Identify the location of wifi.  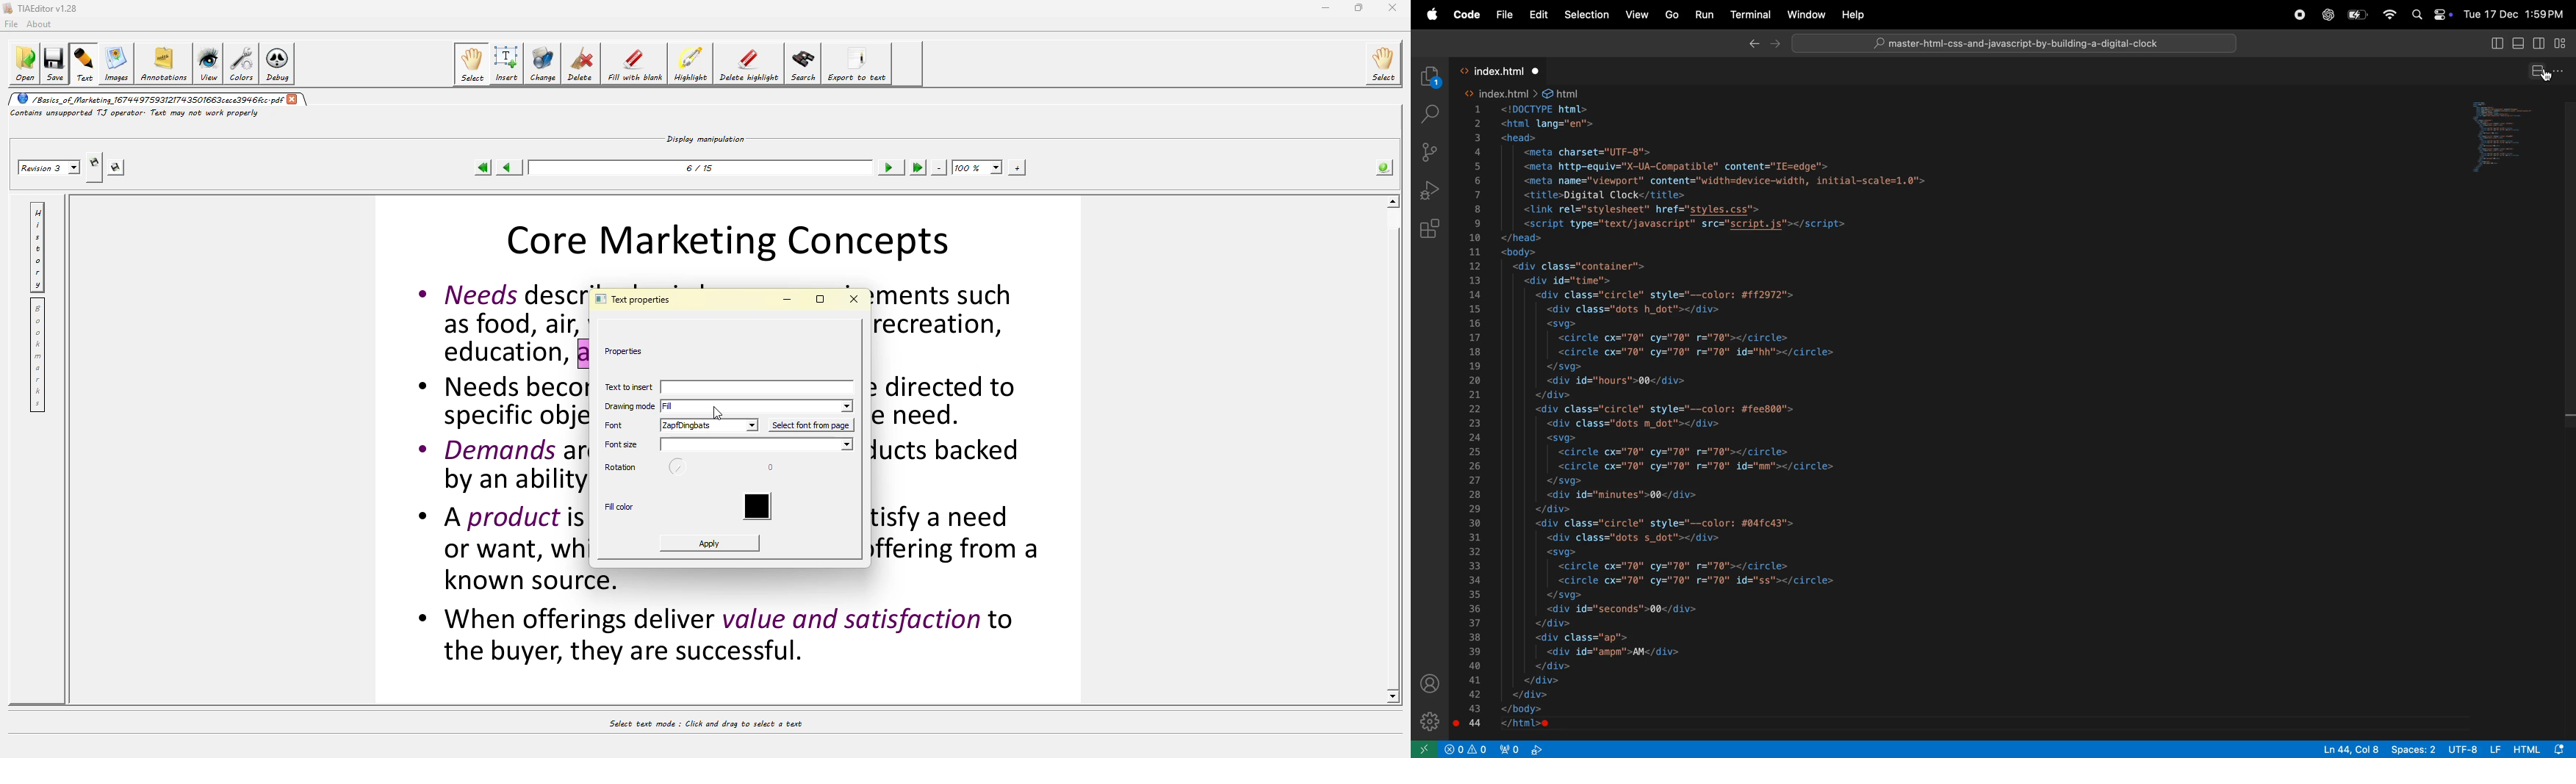
(2389, 13).